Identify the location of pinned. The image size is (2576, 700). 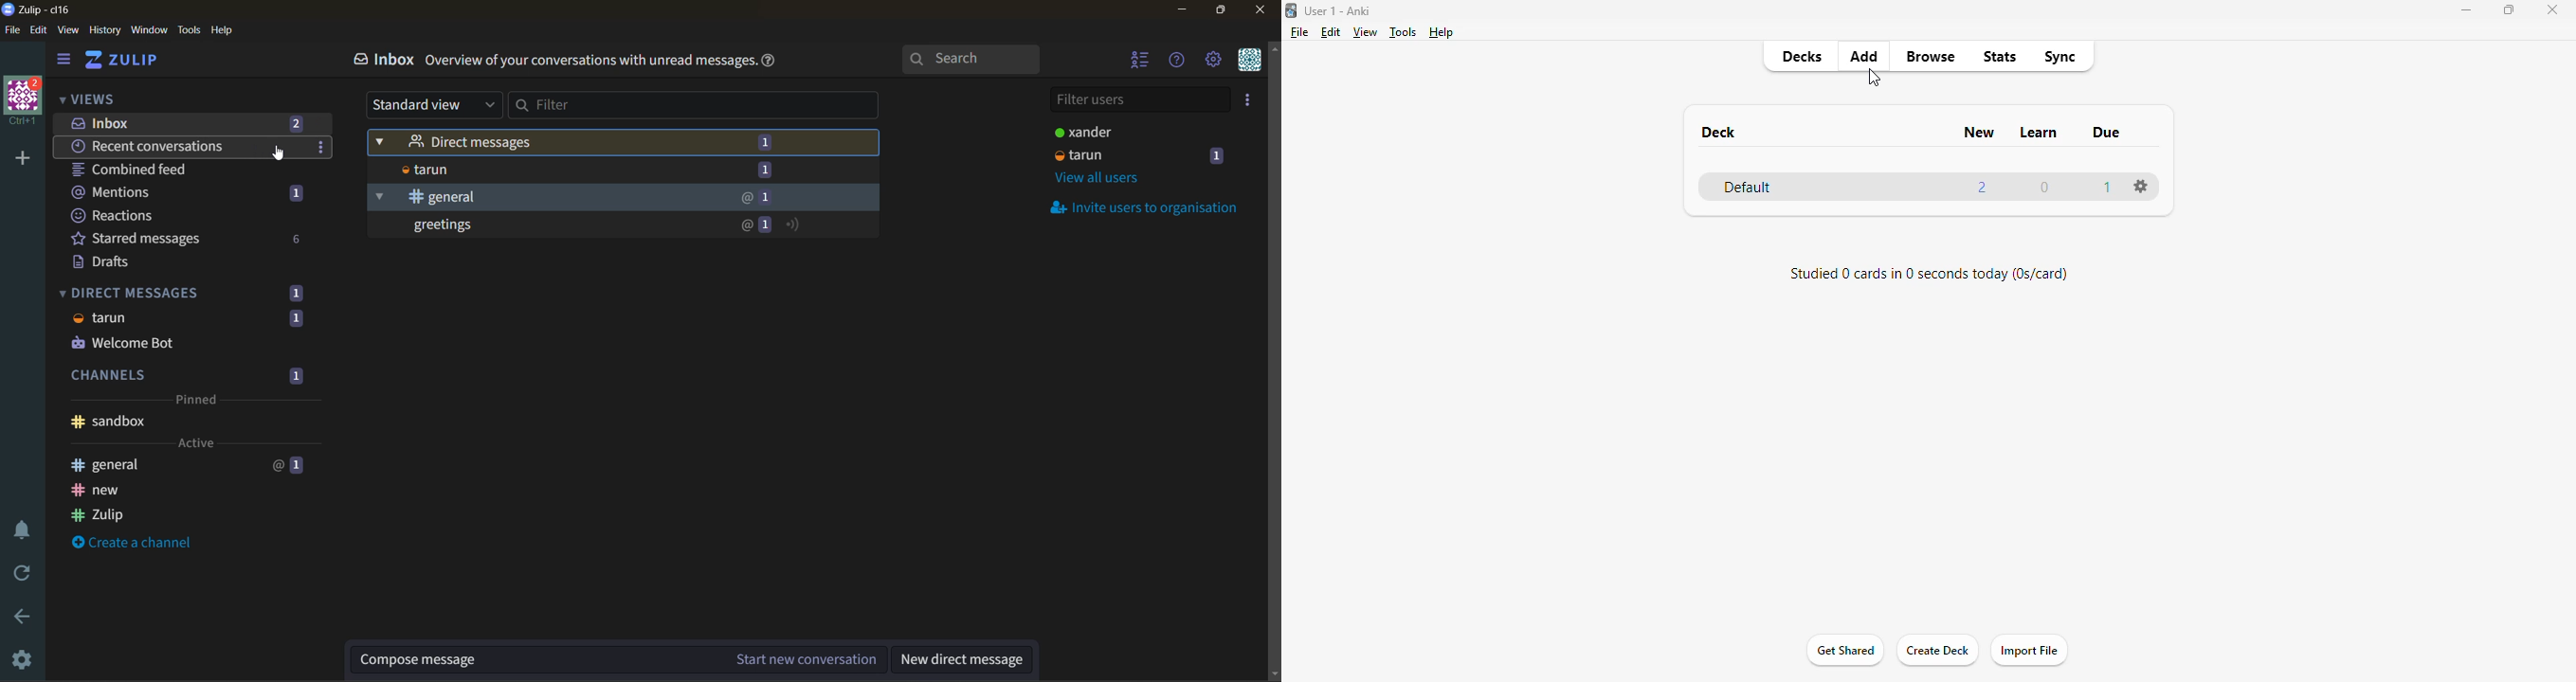
(198, 400).